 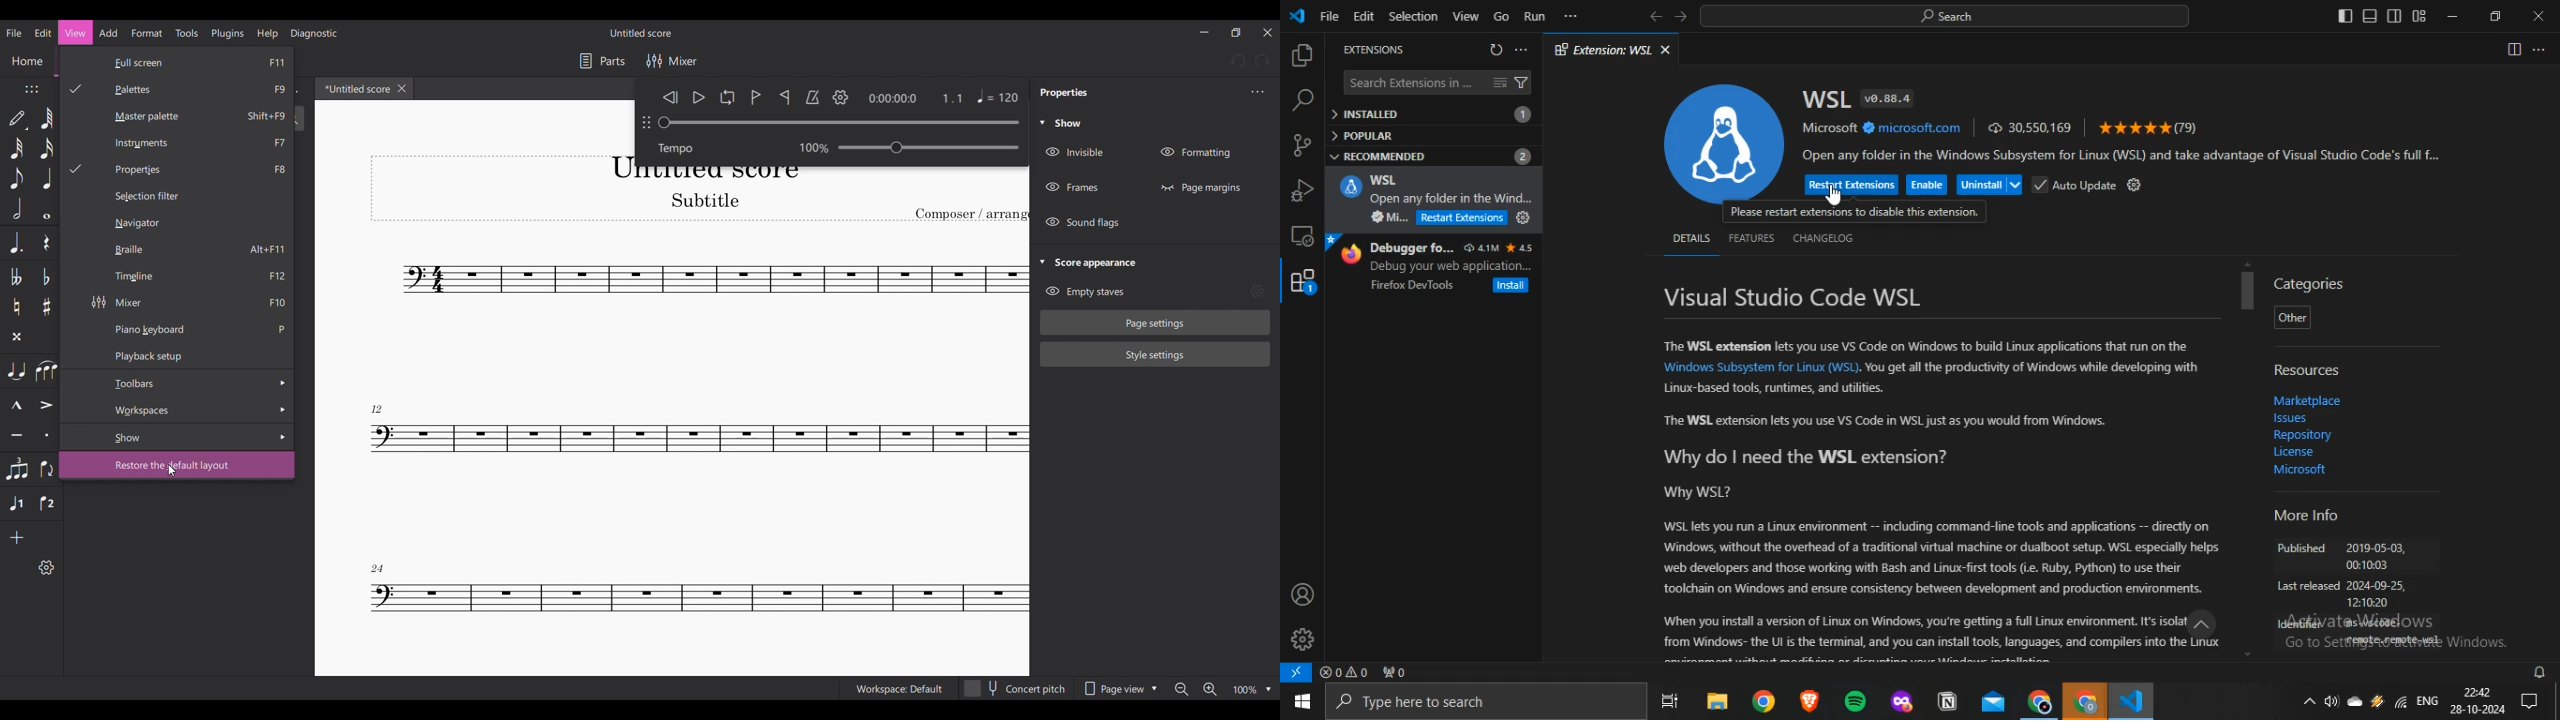 I want to click on Tupplet, so click(x=17, y=469).